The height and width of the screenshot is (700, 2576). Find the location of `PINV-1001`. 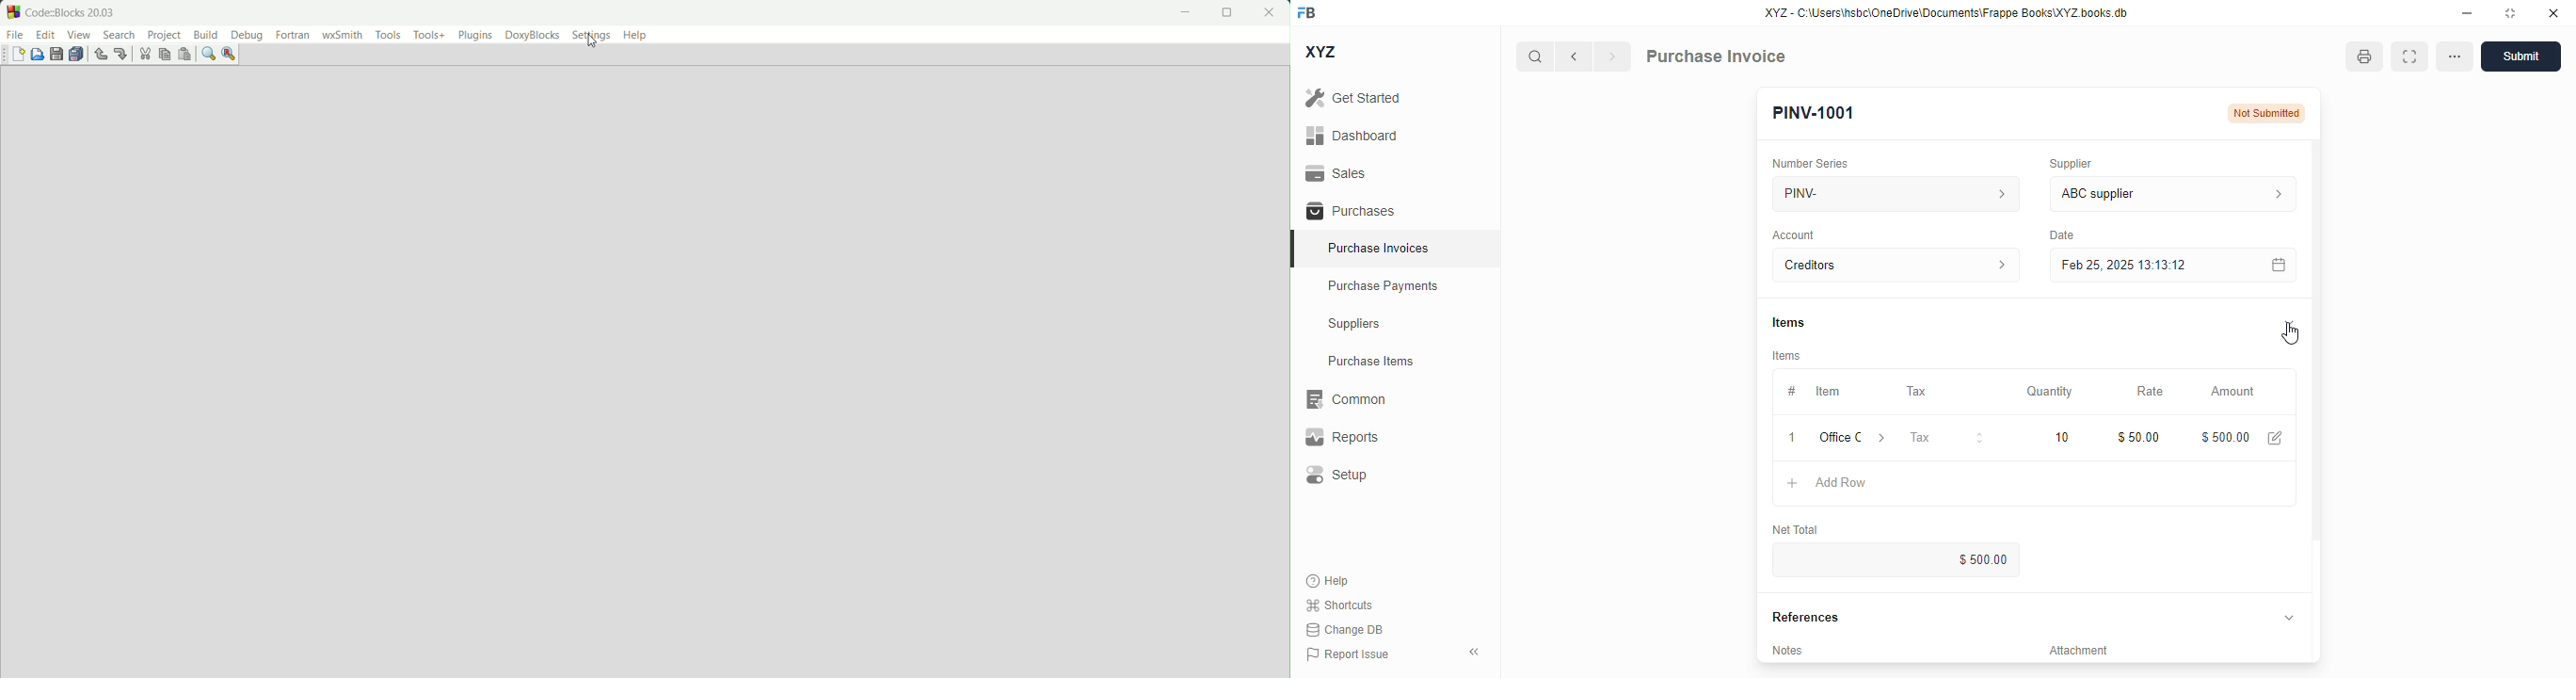

PINV-1001 is located at coordinates (1814, 113).